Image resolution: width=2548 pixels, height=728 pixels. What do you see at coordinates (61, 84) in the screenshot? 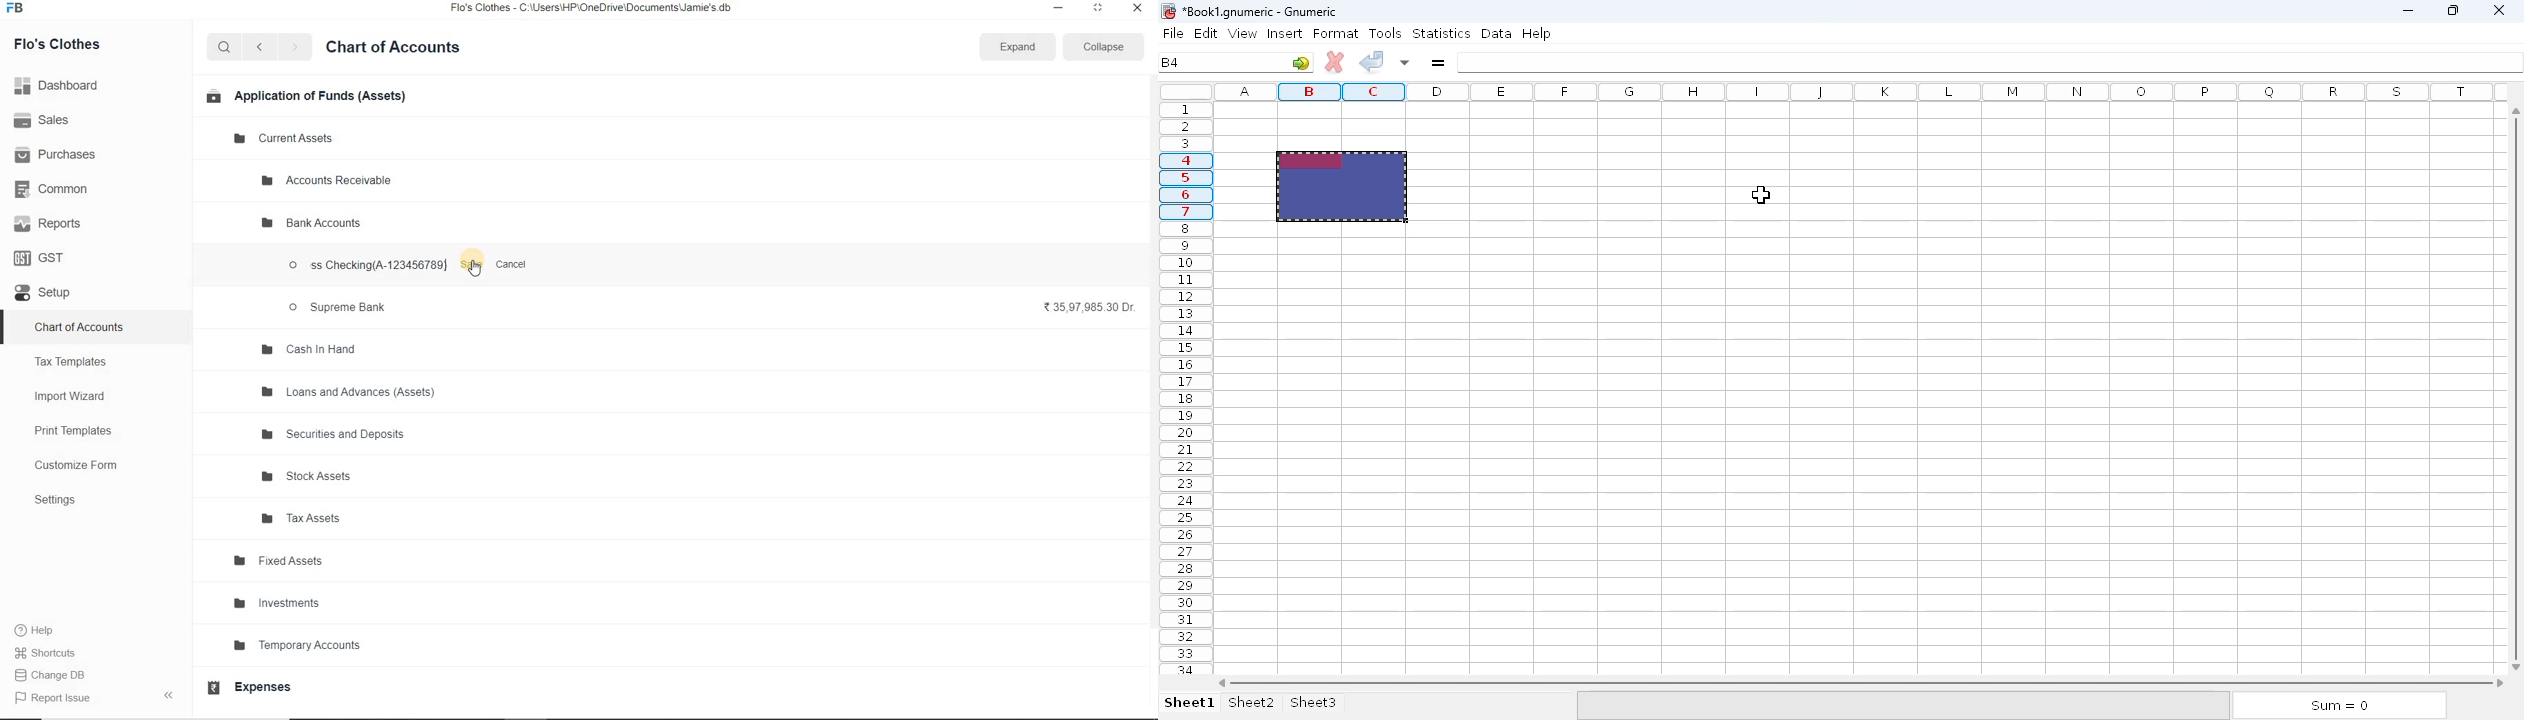
I see `Dashboard` at bounding box center [61, 84].